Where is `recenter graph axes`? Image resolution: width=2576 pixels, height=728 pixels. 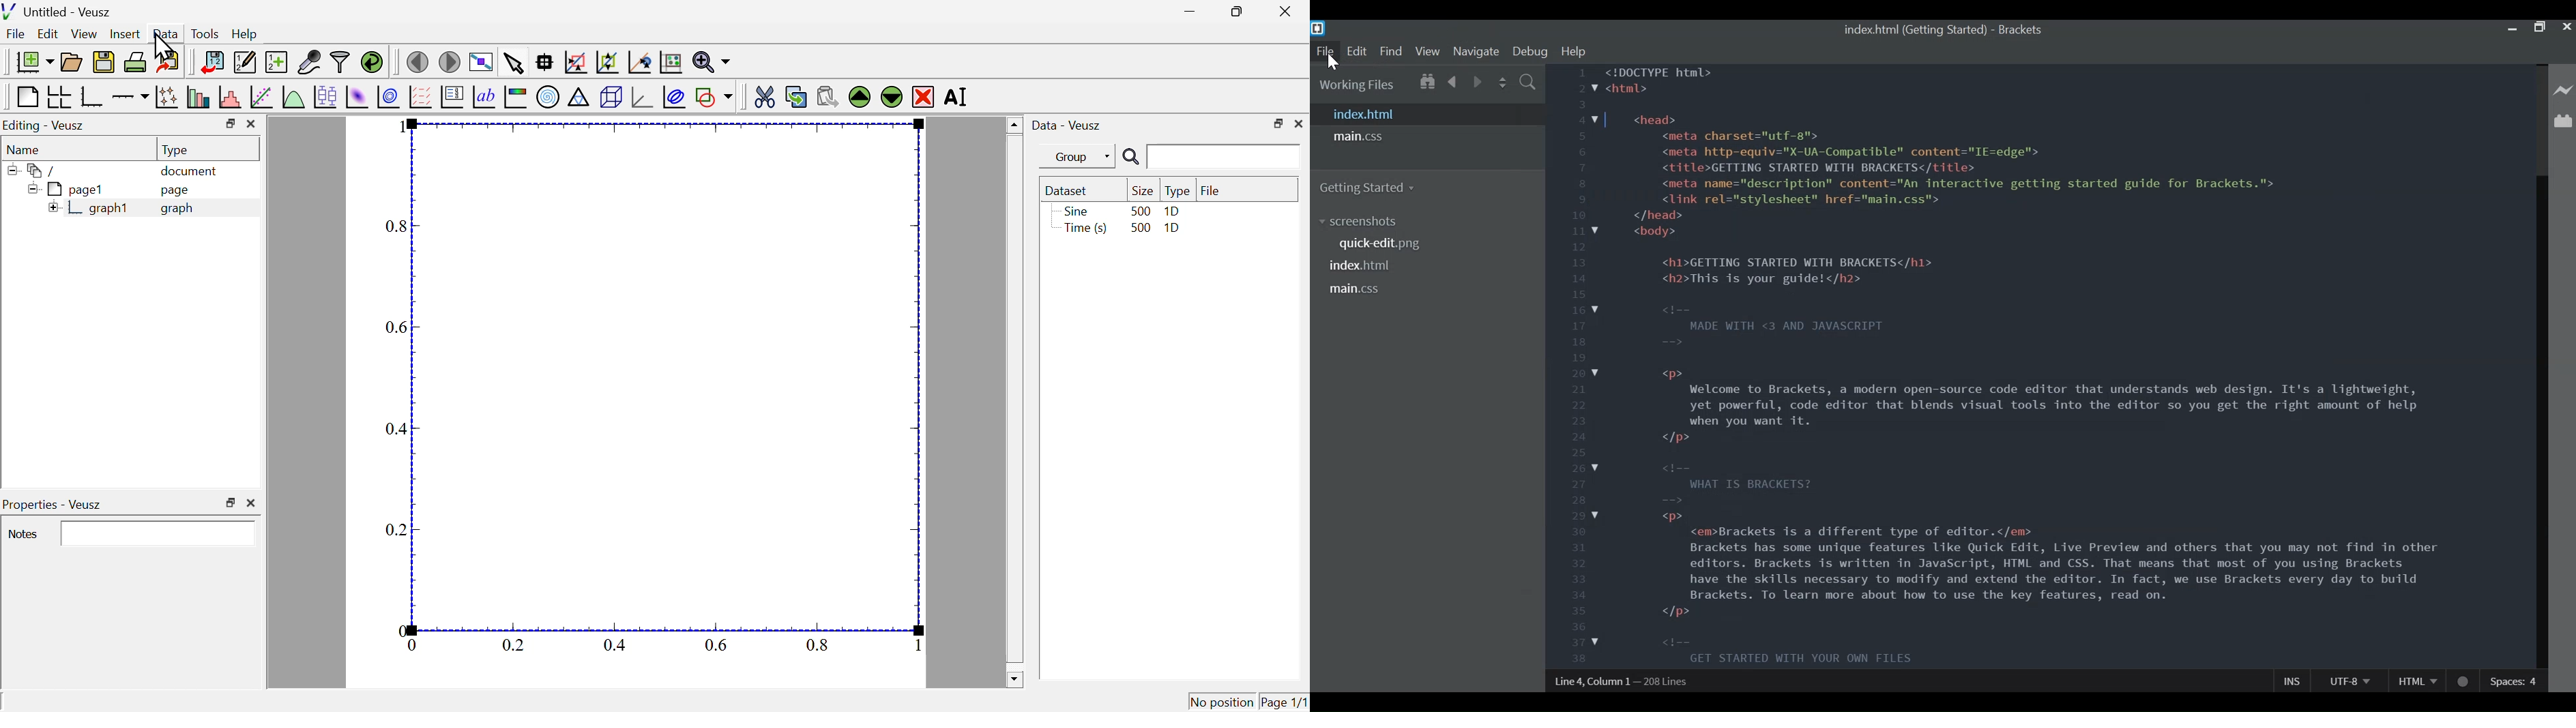
recenter graph axes is located at coordinates (641, 62).